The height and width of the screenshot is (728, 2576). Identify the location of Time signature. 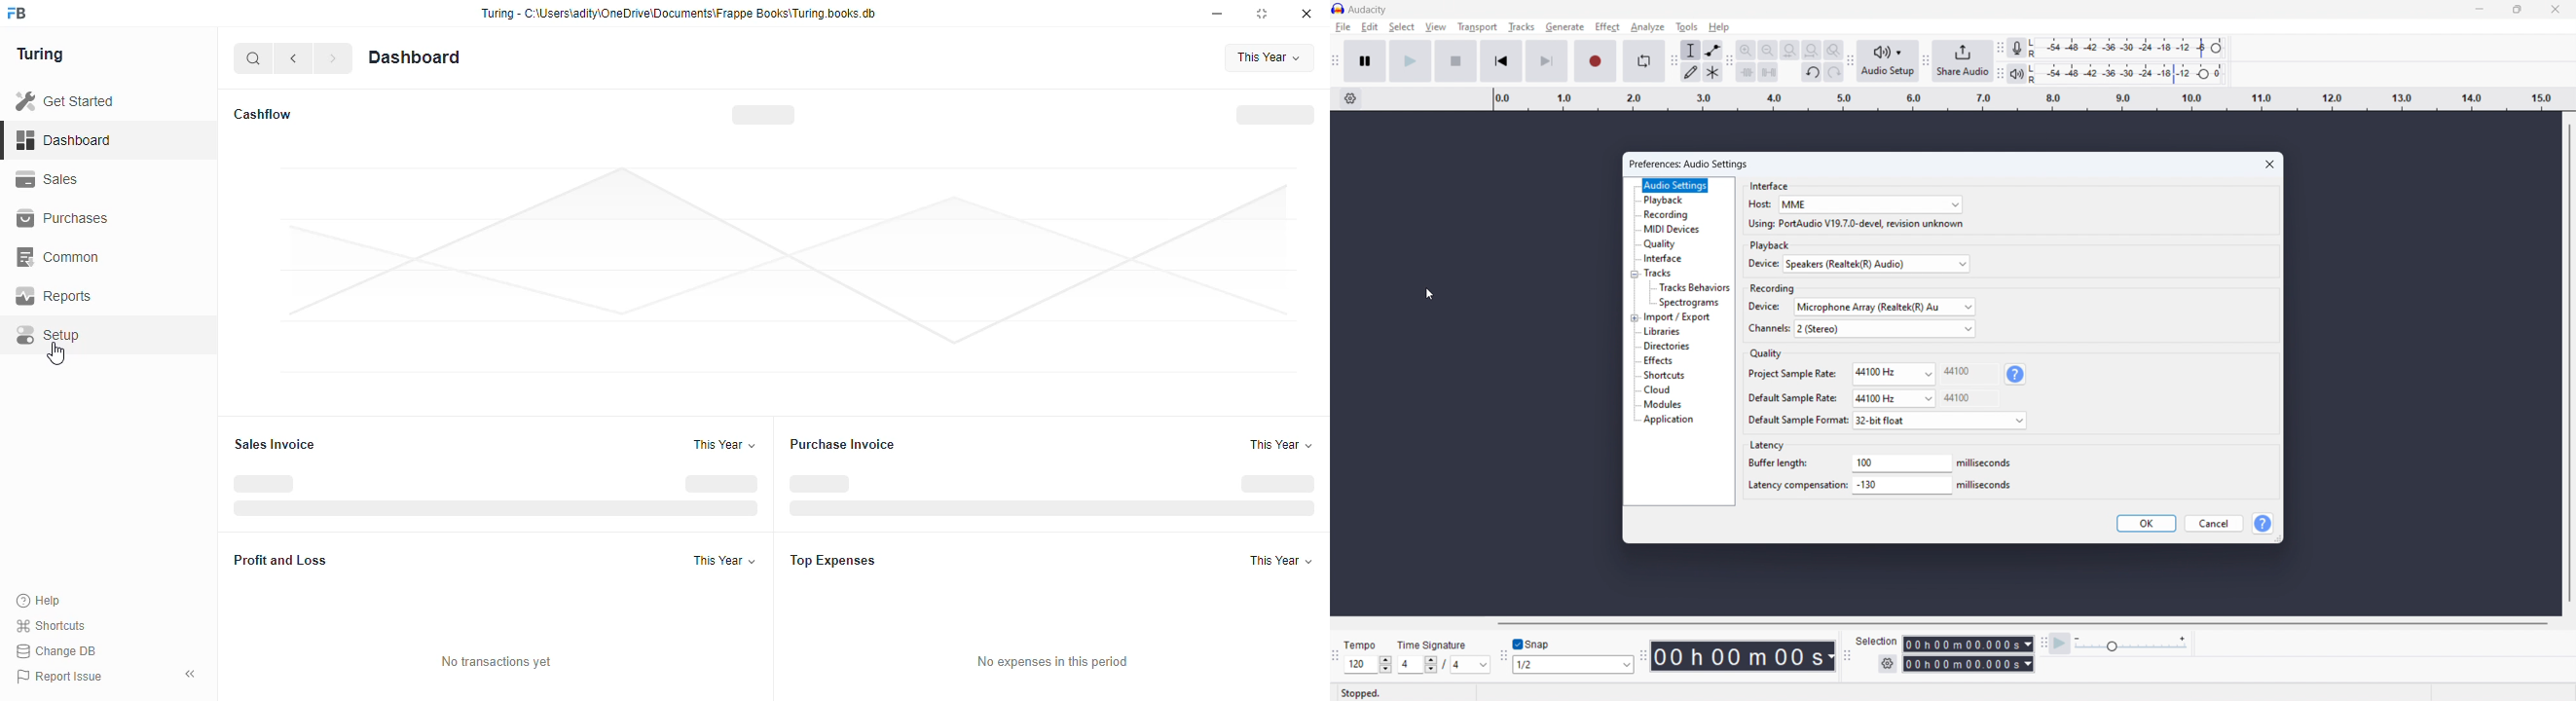
(1431, 643).